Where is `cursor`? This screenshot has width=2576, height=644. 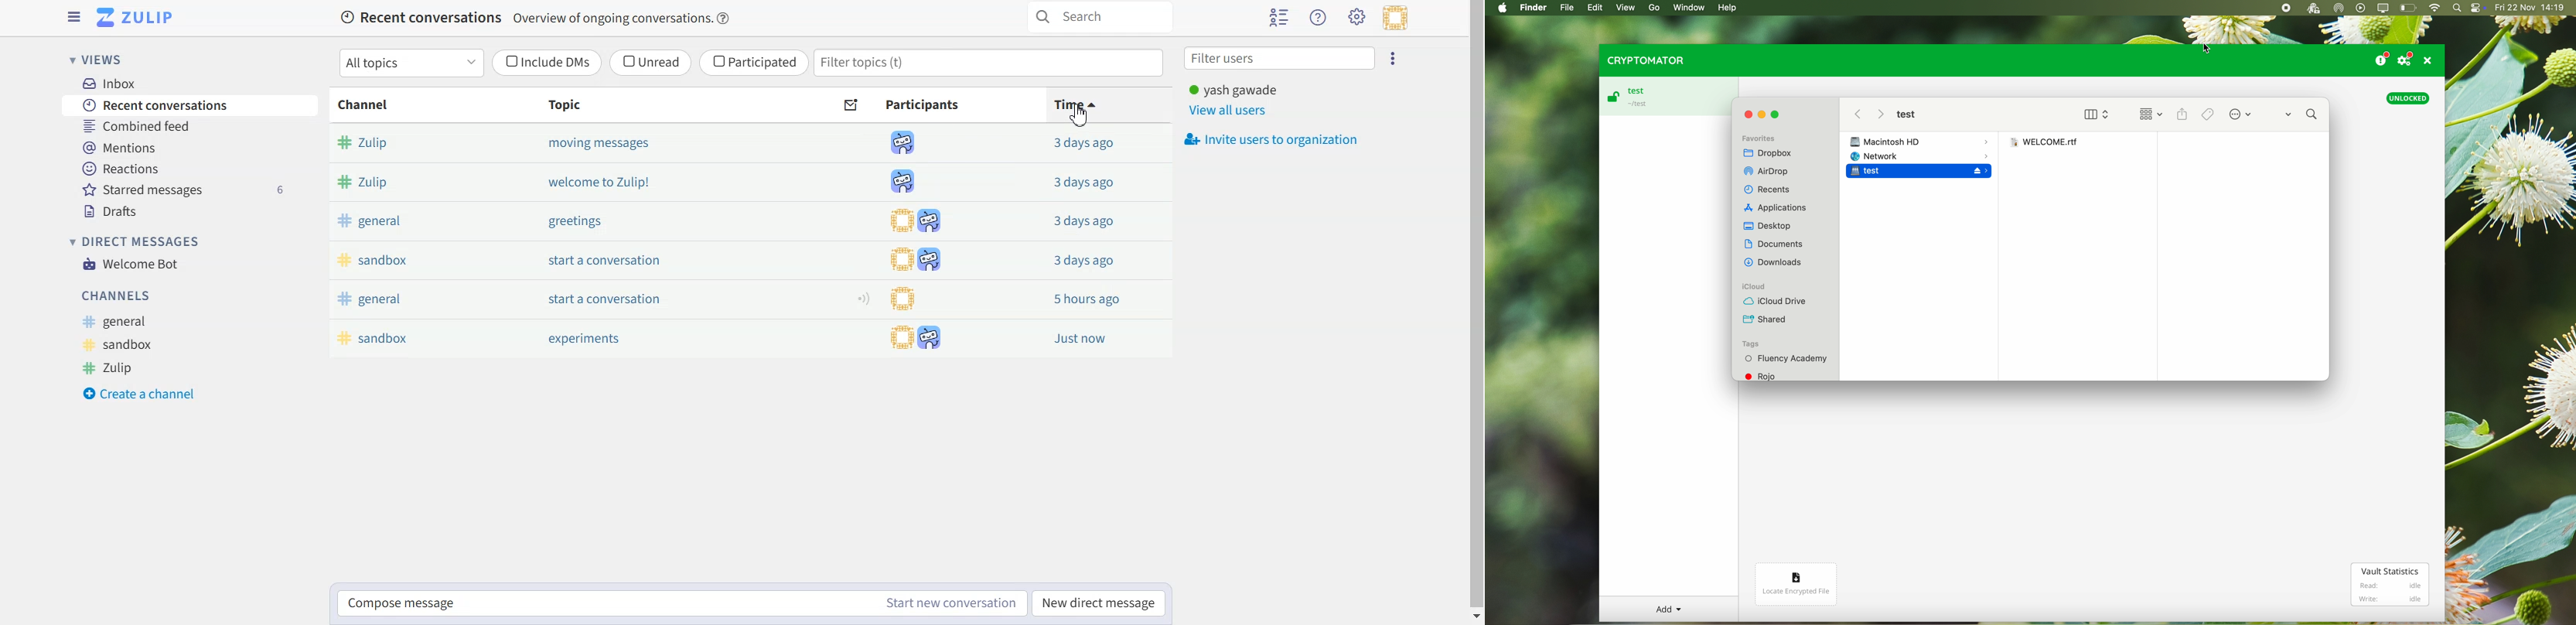
cursor is located at coordinates (2207, 48).